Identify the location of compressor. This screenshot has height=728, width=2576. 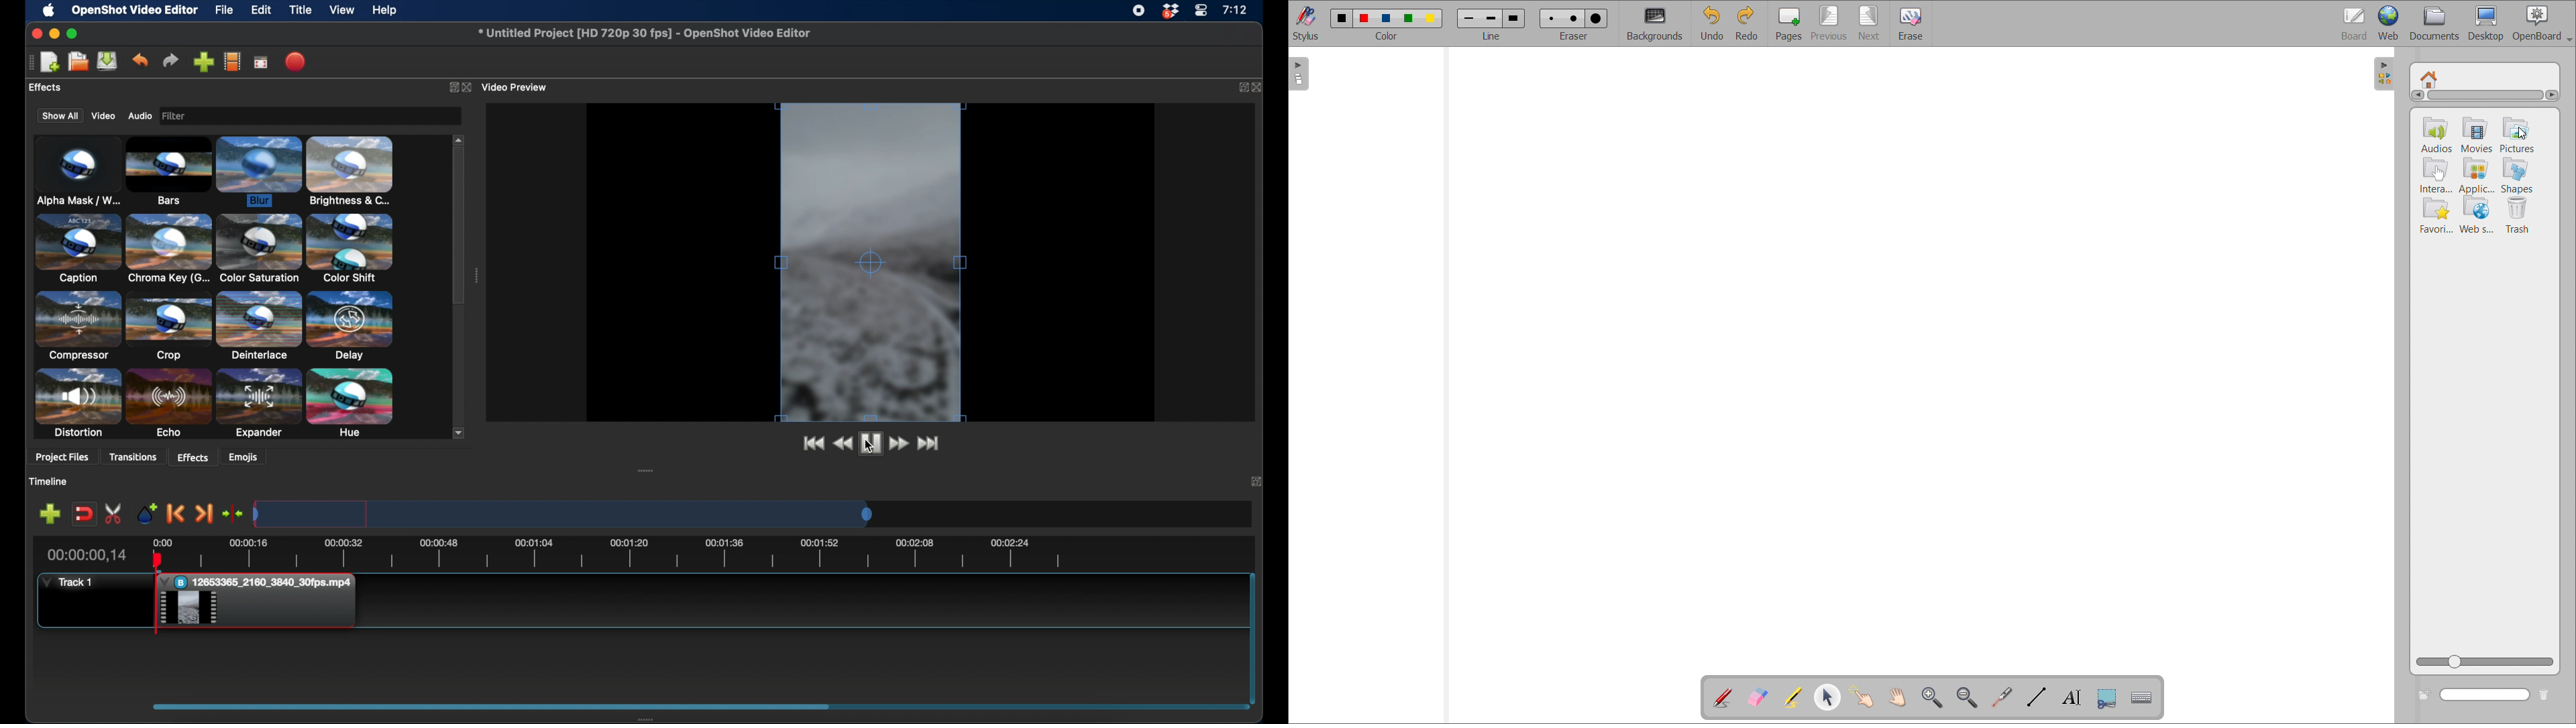
(76, 325).